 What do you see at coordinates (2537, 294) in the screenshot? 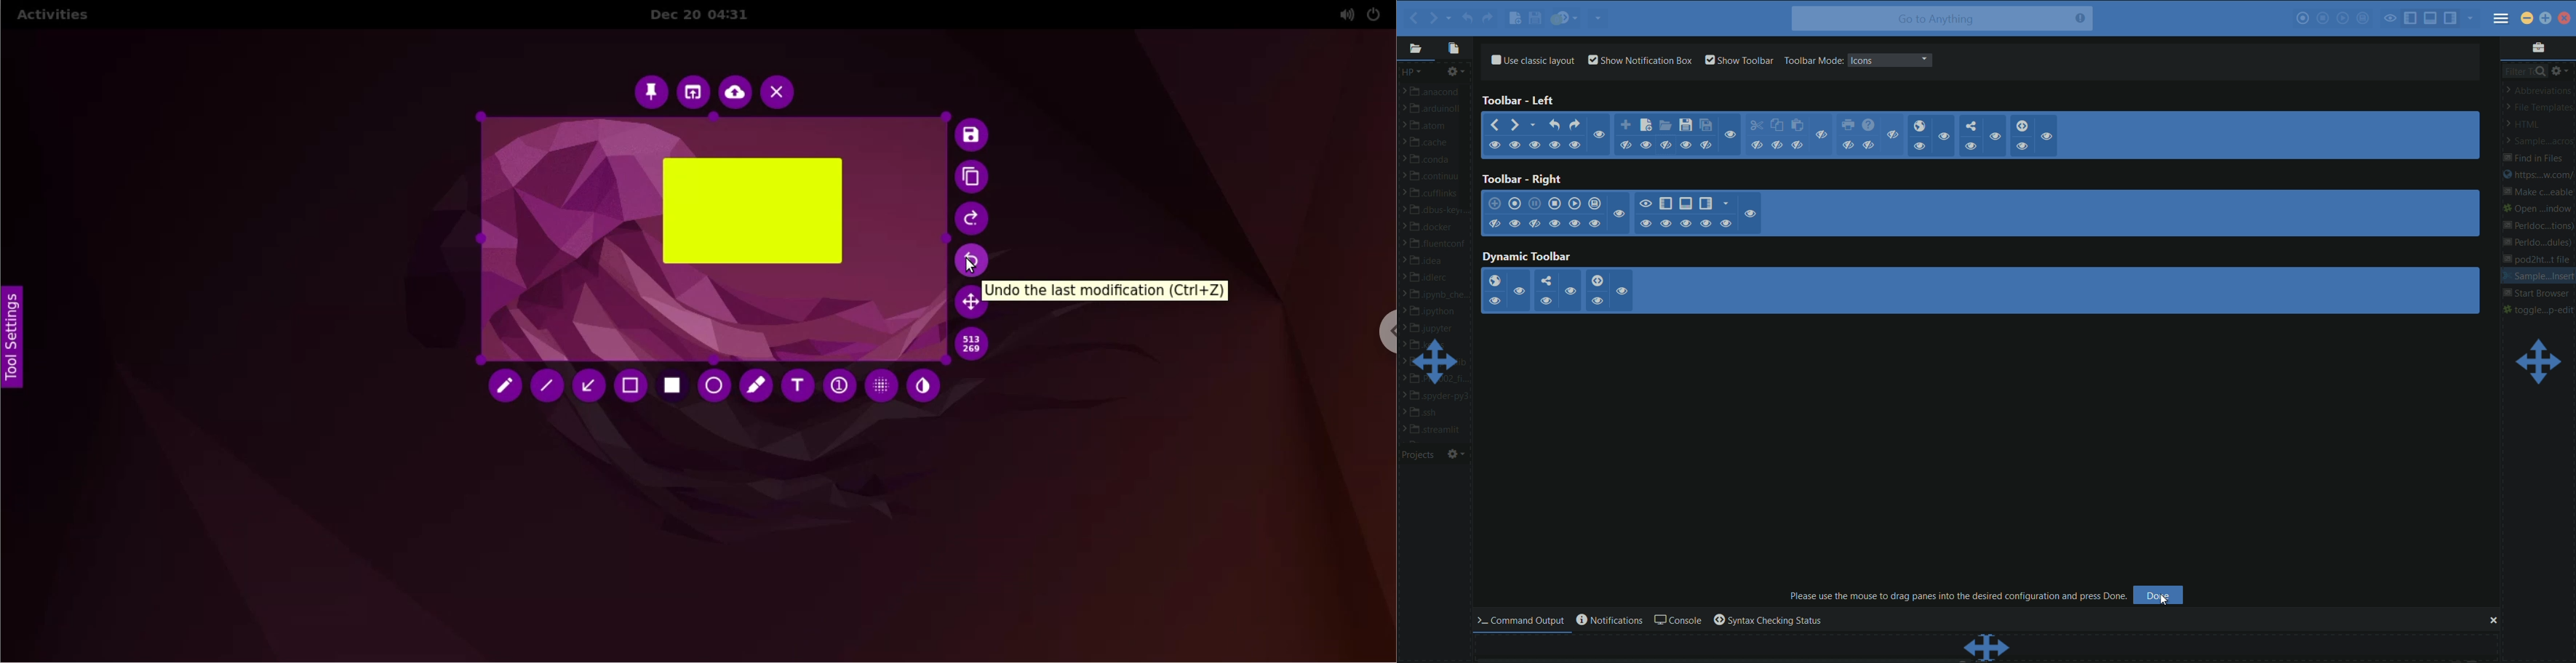
I see `strat browser` at bounding box center [2537, 294].